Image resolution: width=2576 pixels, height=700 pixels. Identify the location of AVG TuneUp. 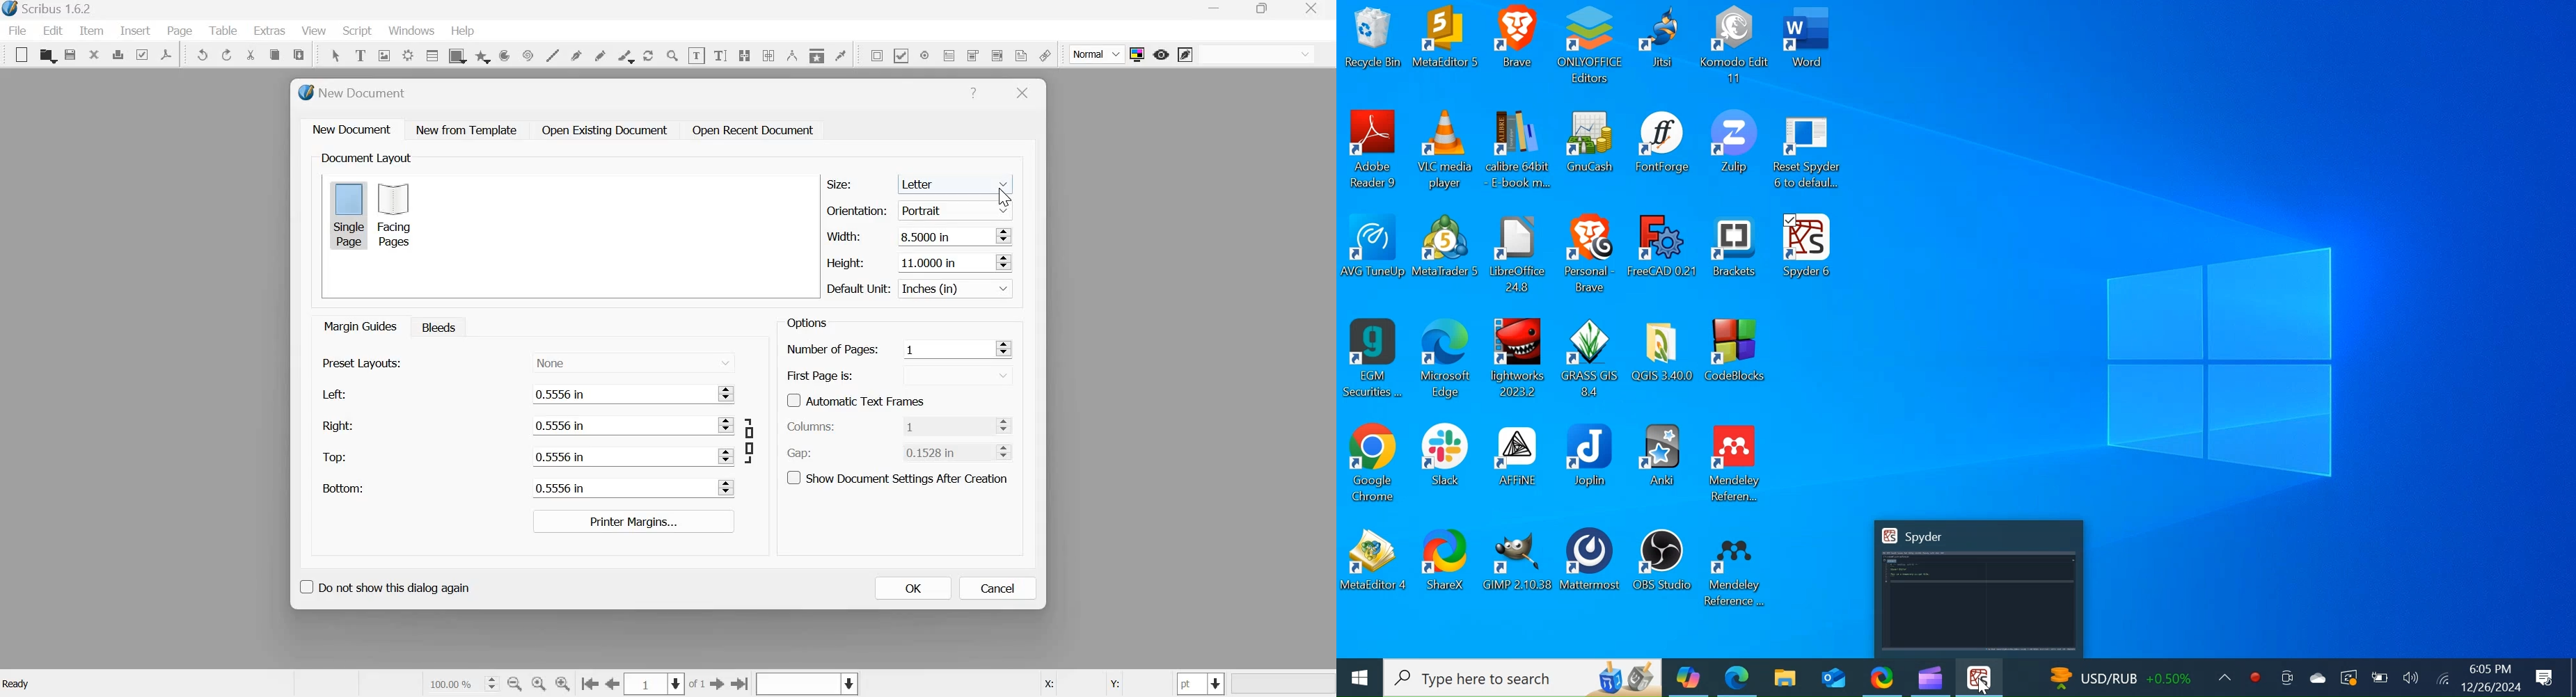
(1372, 253).